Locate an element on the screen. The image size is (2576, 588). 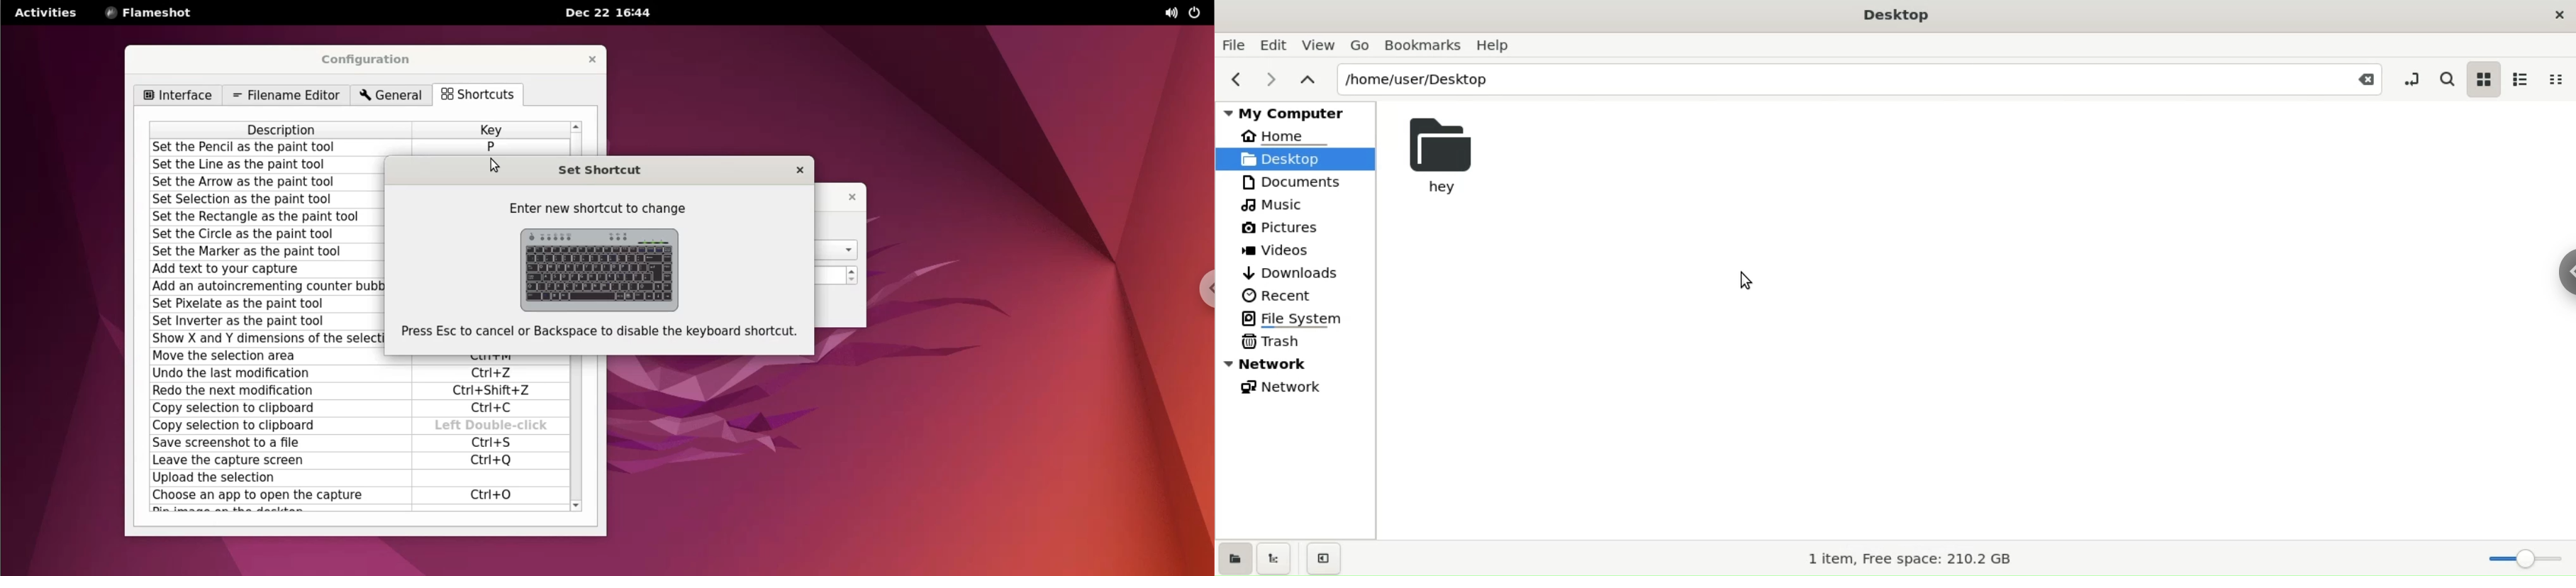
flameshot options is located at coordinates (150, 13).